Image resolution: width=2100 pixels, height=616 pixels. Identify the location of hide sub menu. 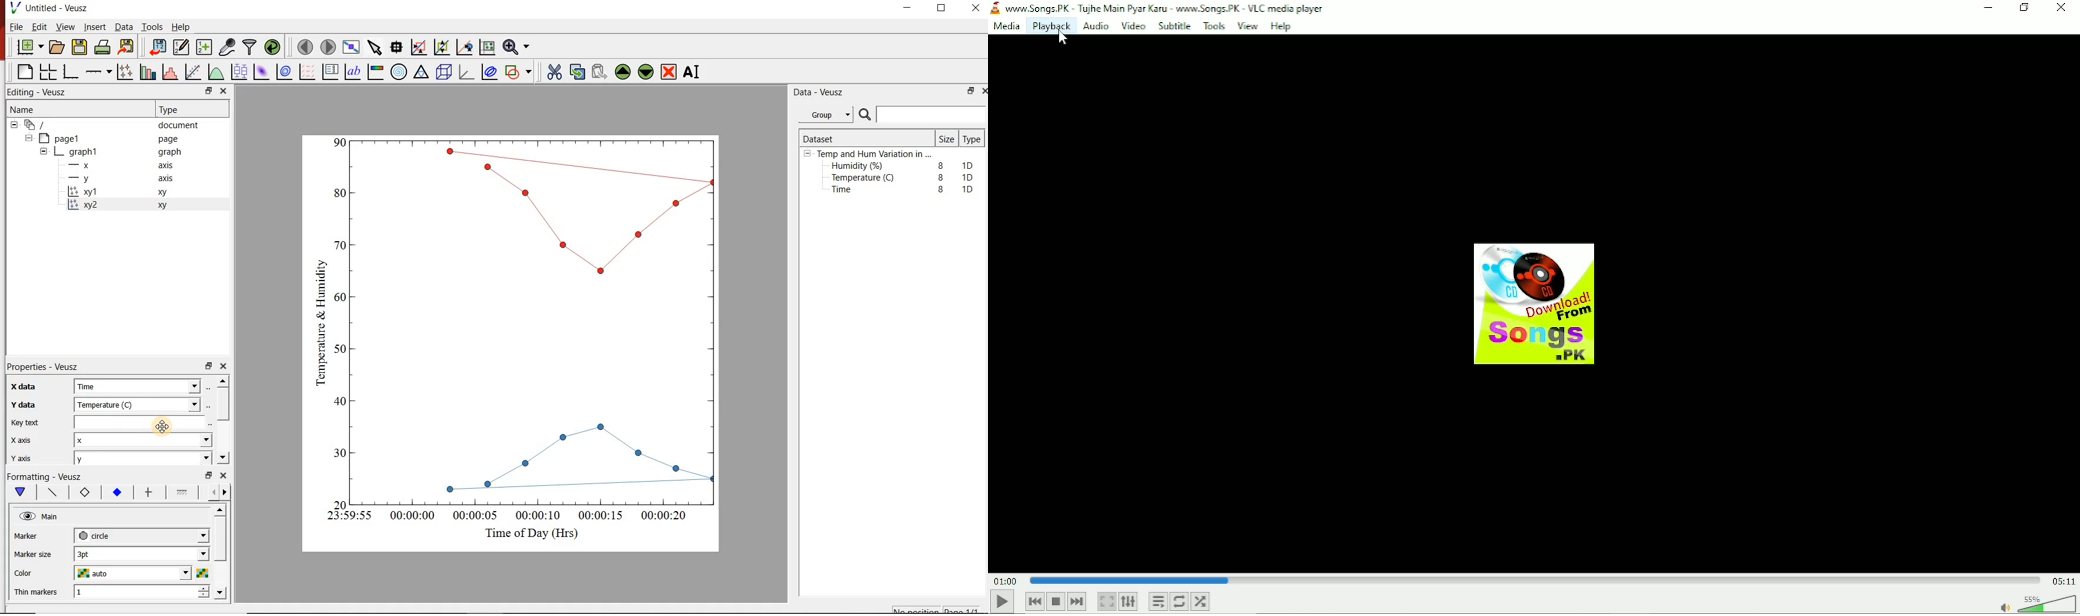
(31, 139).